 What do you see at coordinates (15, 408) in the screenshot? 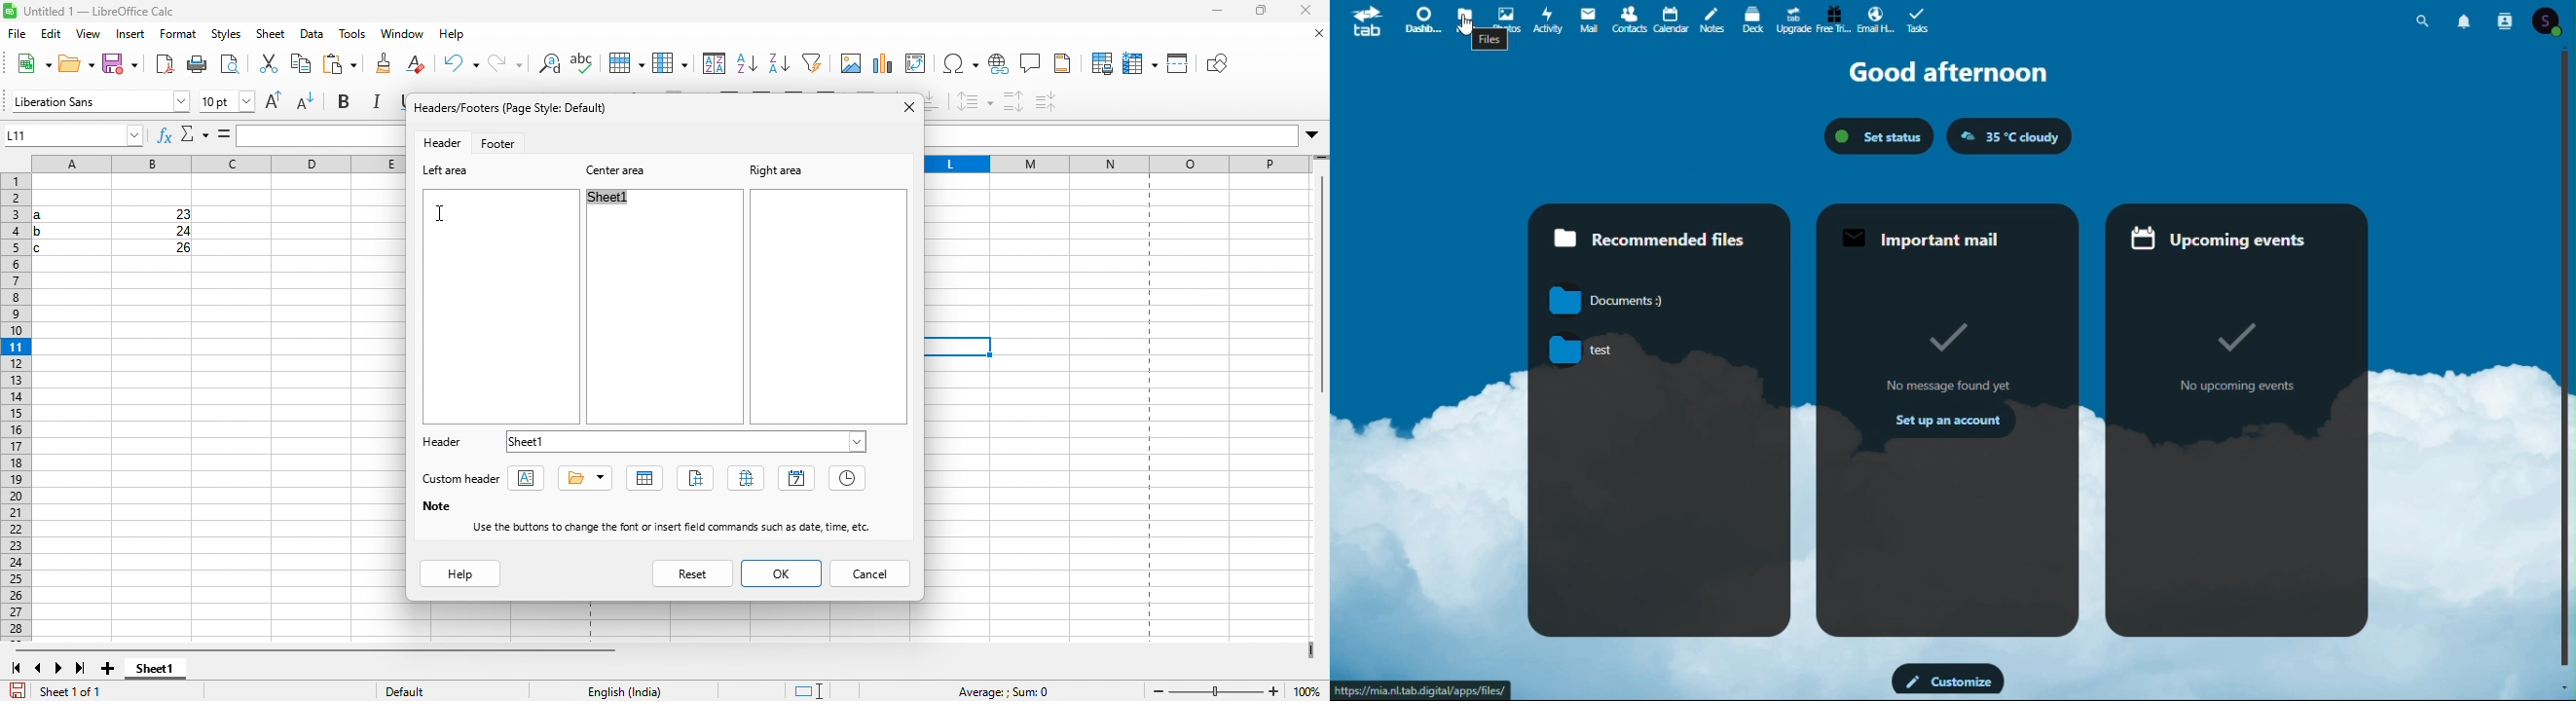
I see `rows` at bounding box center [15, 408].